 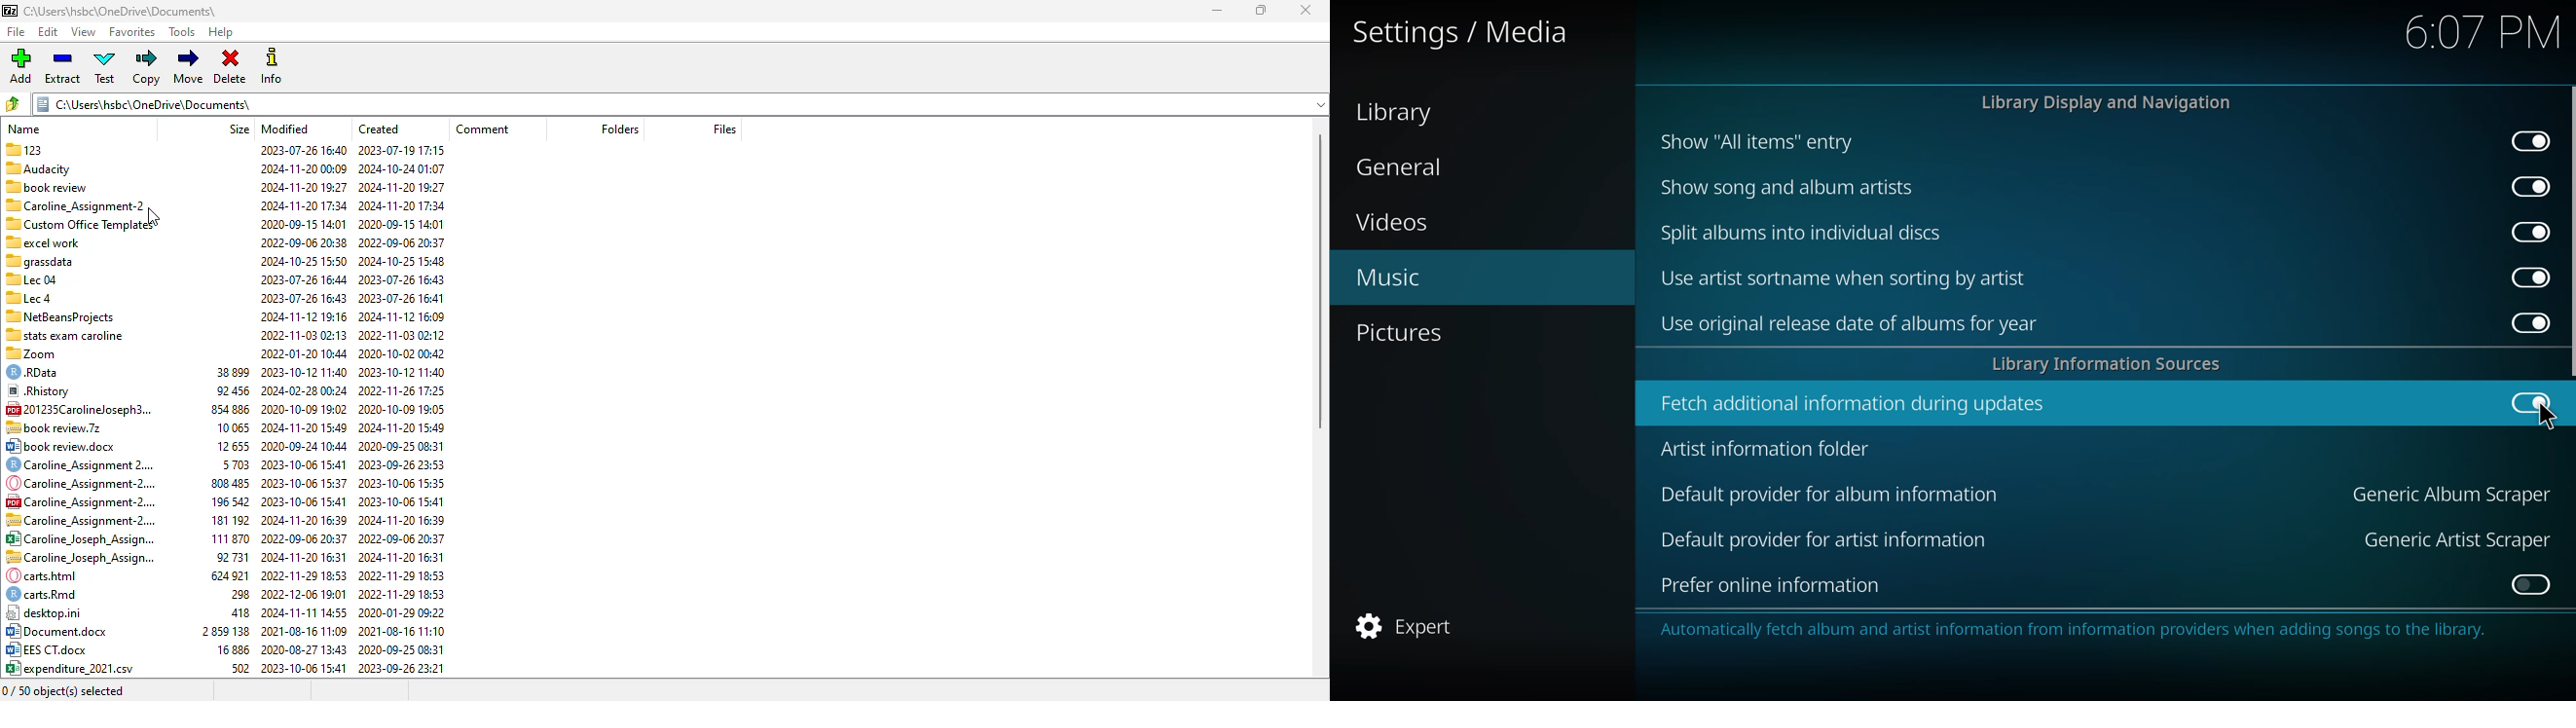 What do you see at coordinates (2472, 32) in the screenshot?
I see `6:07 pm` at bounding box center [2472, 32].